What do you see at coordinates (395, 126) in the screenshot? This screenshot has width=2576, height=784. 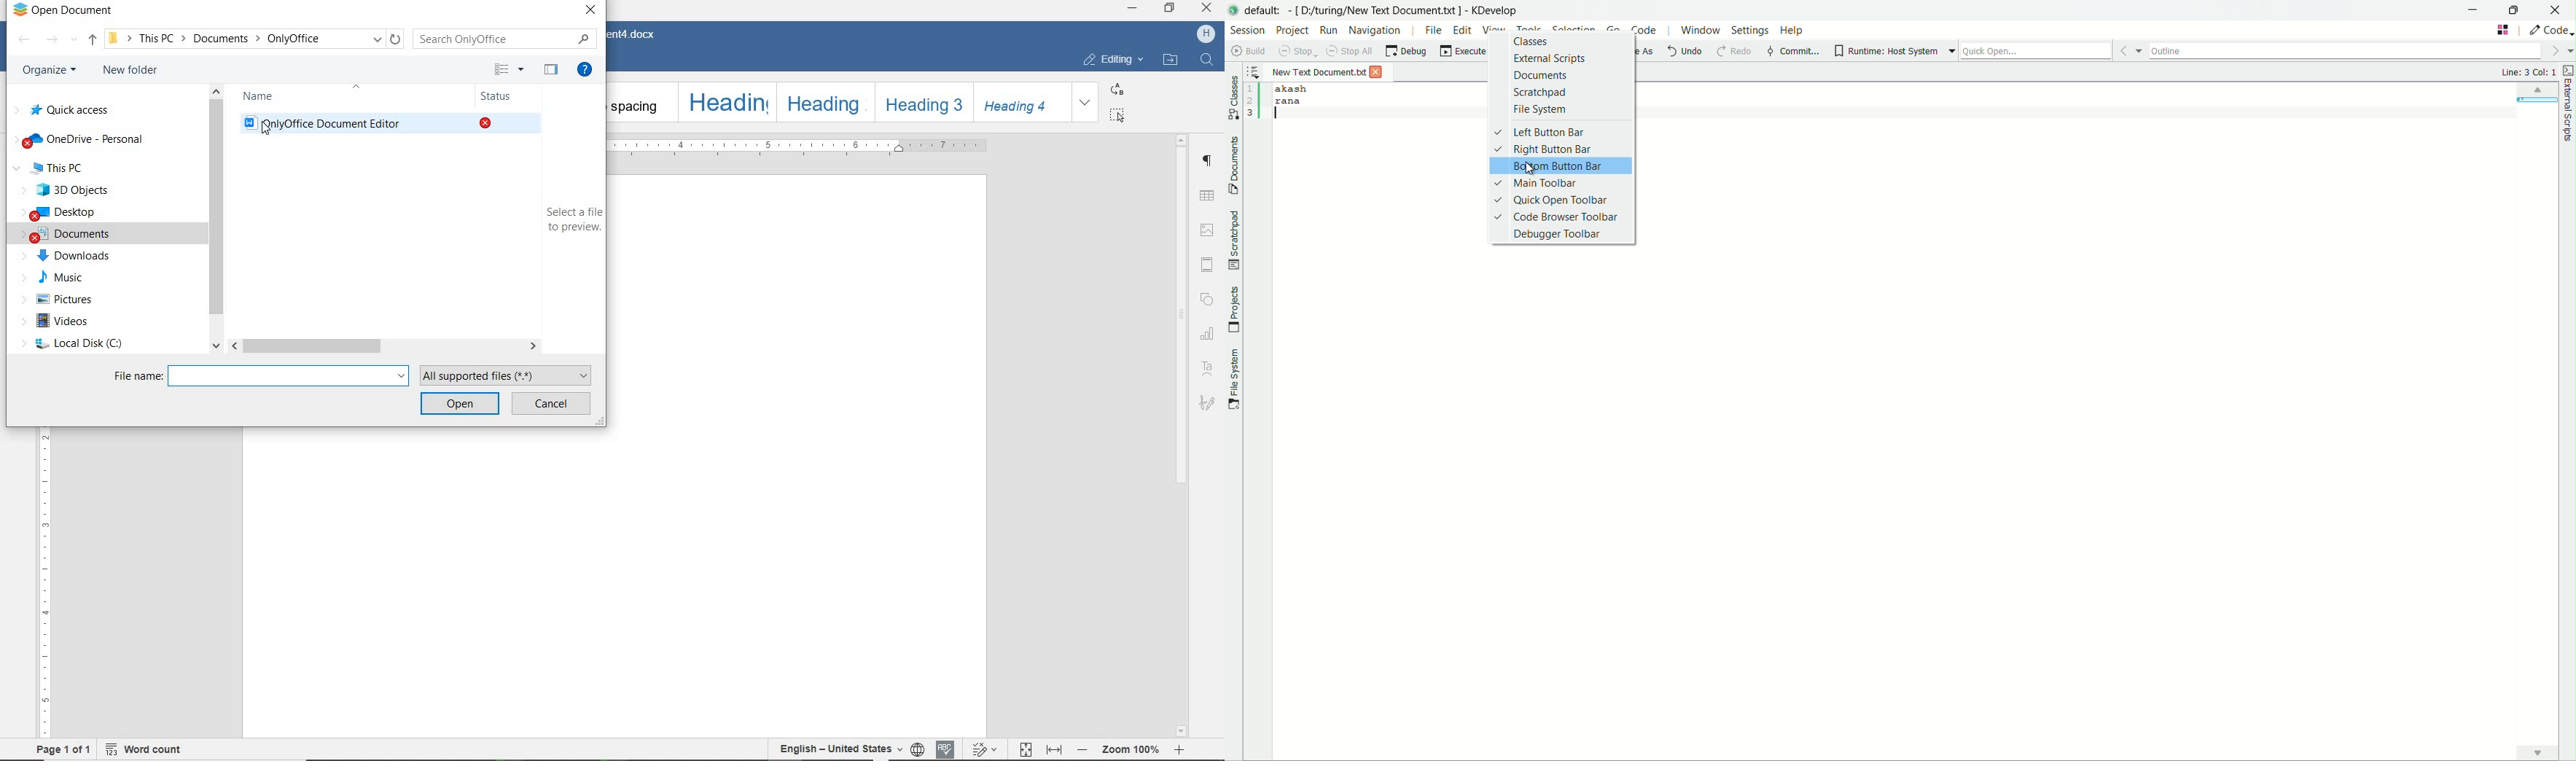 I see `Only Office Document Editor(existing document)` at bounding box center [395, 126].